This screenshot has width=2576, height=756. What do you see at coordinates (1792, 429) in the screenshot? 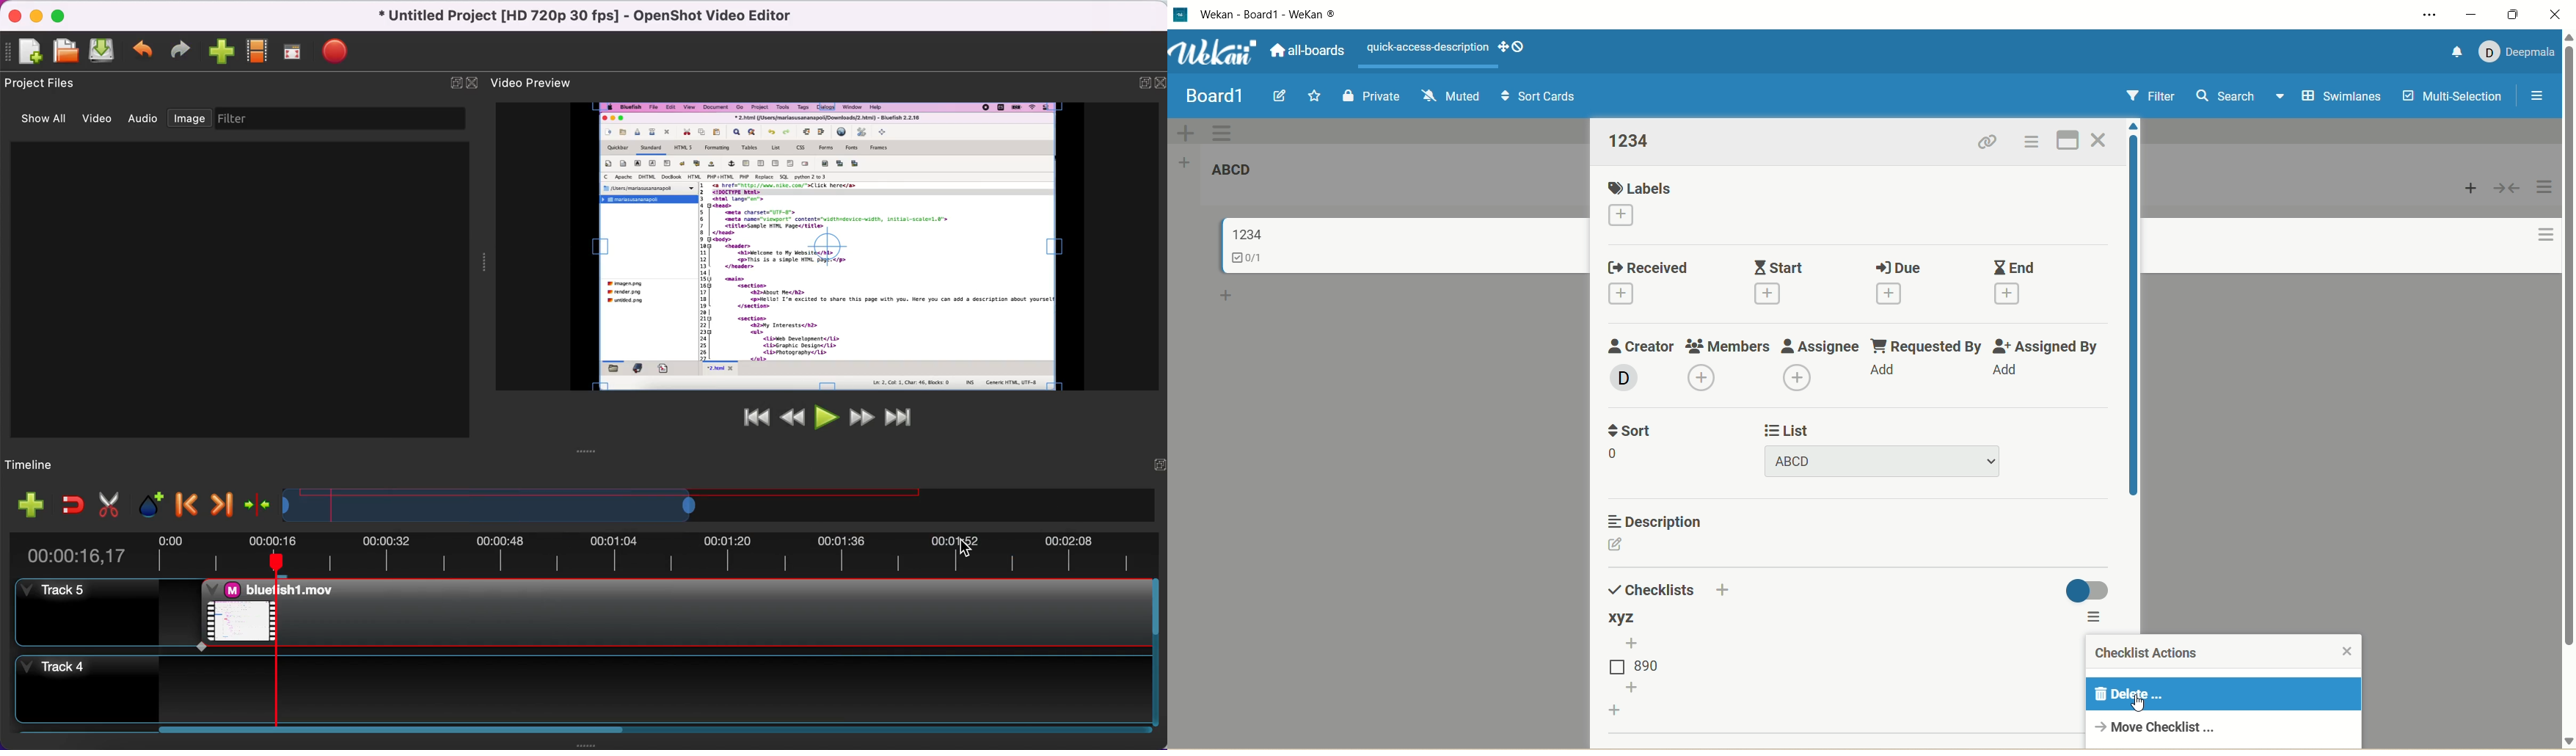
I see `List` at bounding box center [1792, 429].